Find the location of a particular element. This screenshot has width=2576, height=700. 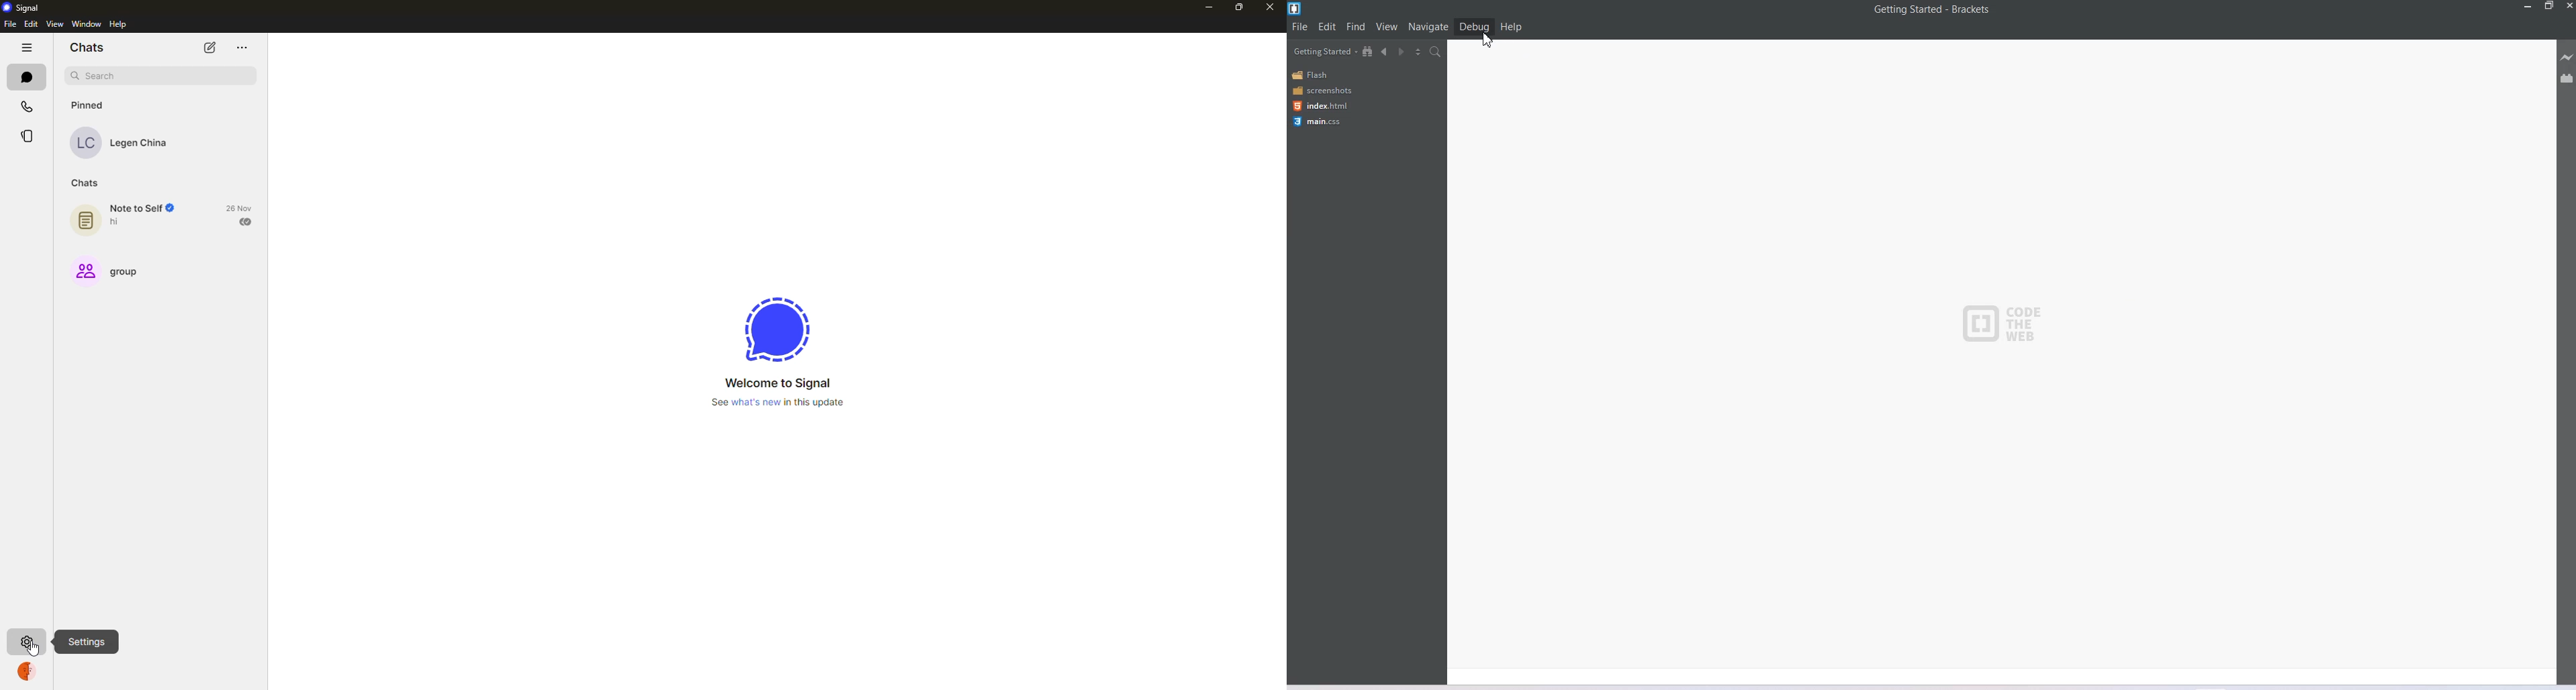

signal is located at coordinates (24, 9).